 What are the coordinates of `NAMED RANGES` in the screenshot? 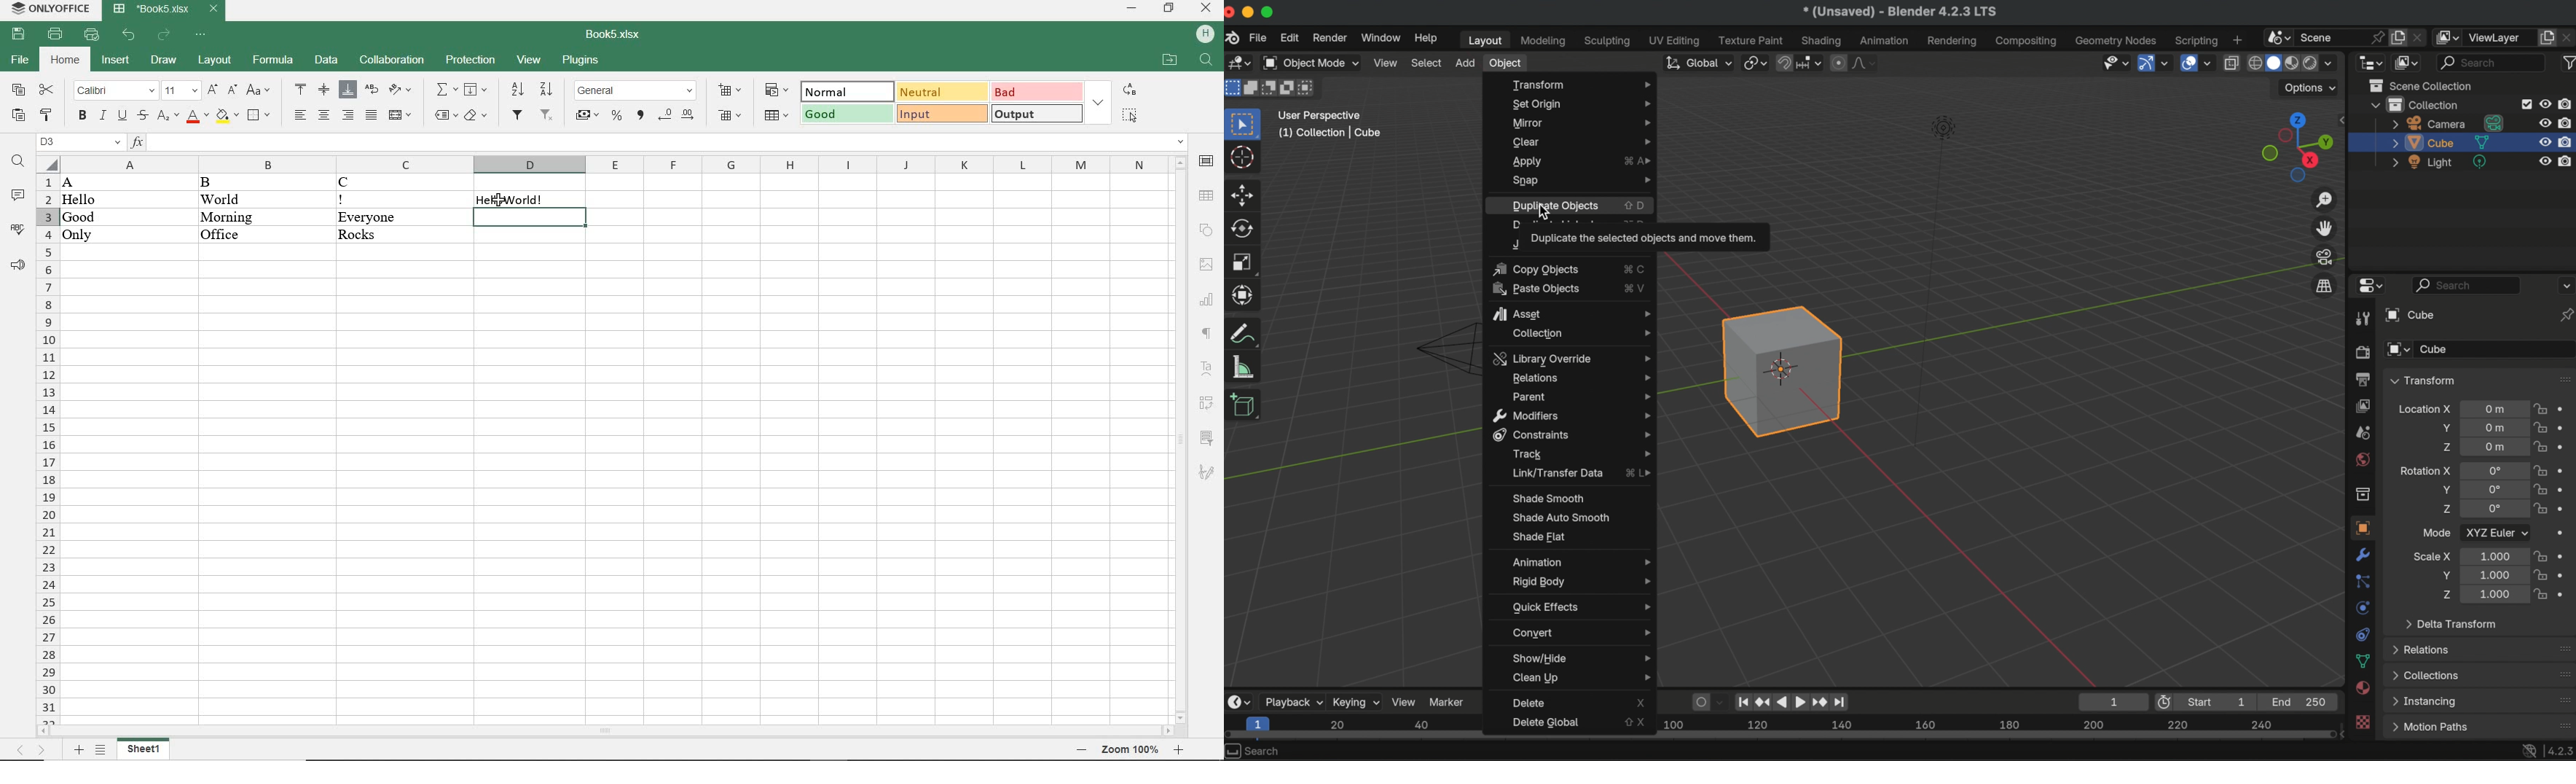 It's located at (444, 115).